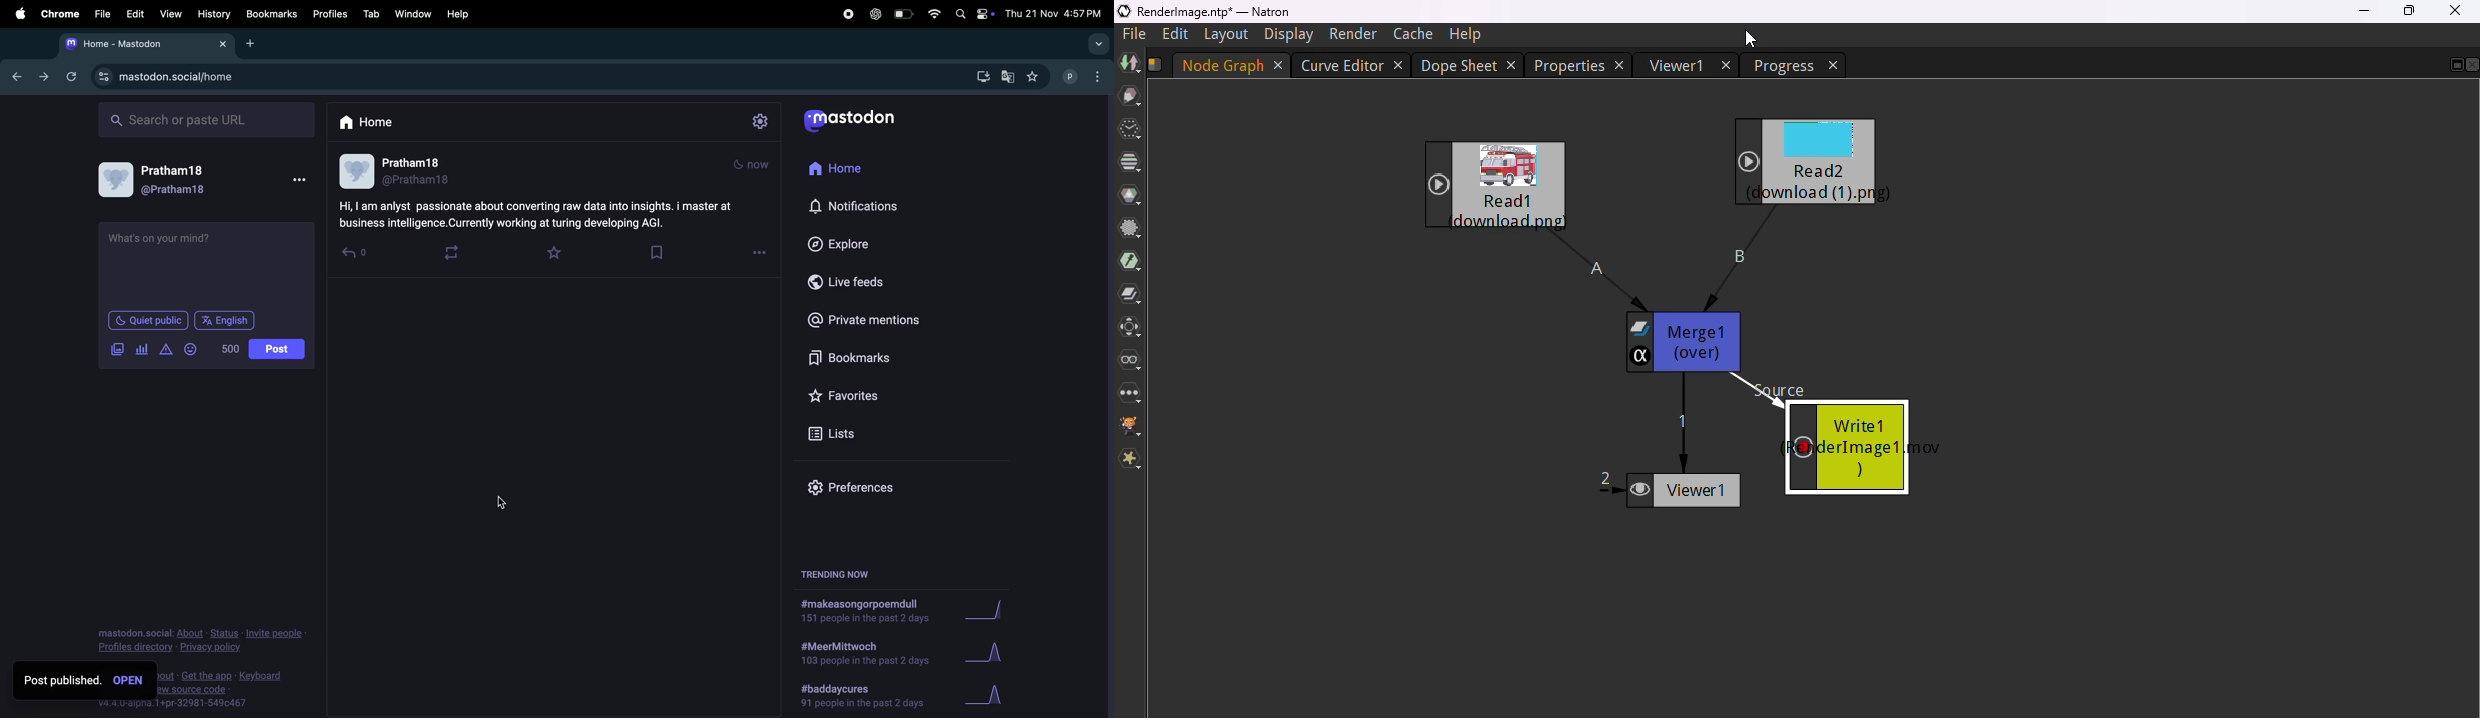  Describe the element at coordinates (227, 690) in the screenshot. I see `foot note` at that location.